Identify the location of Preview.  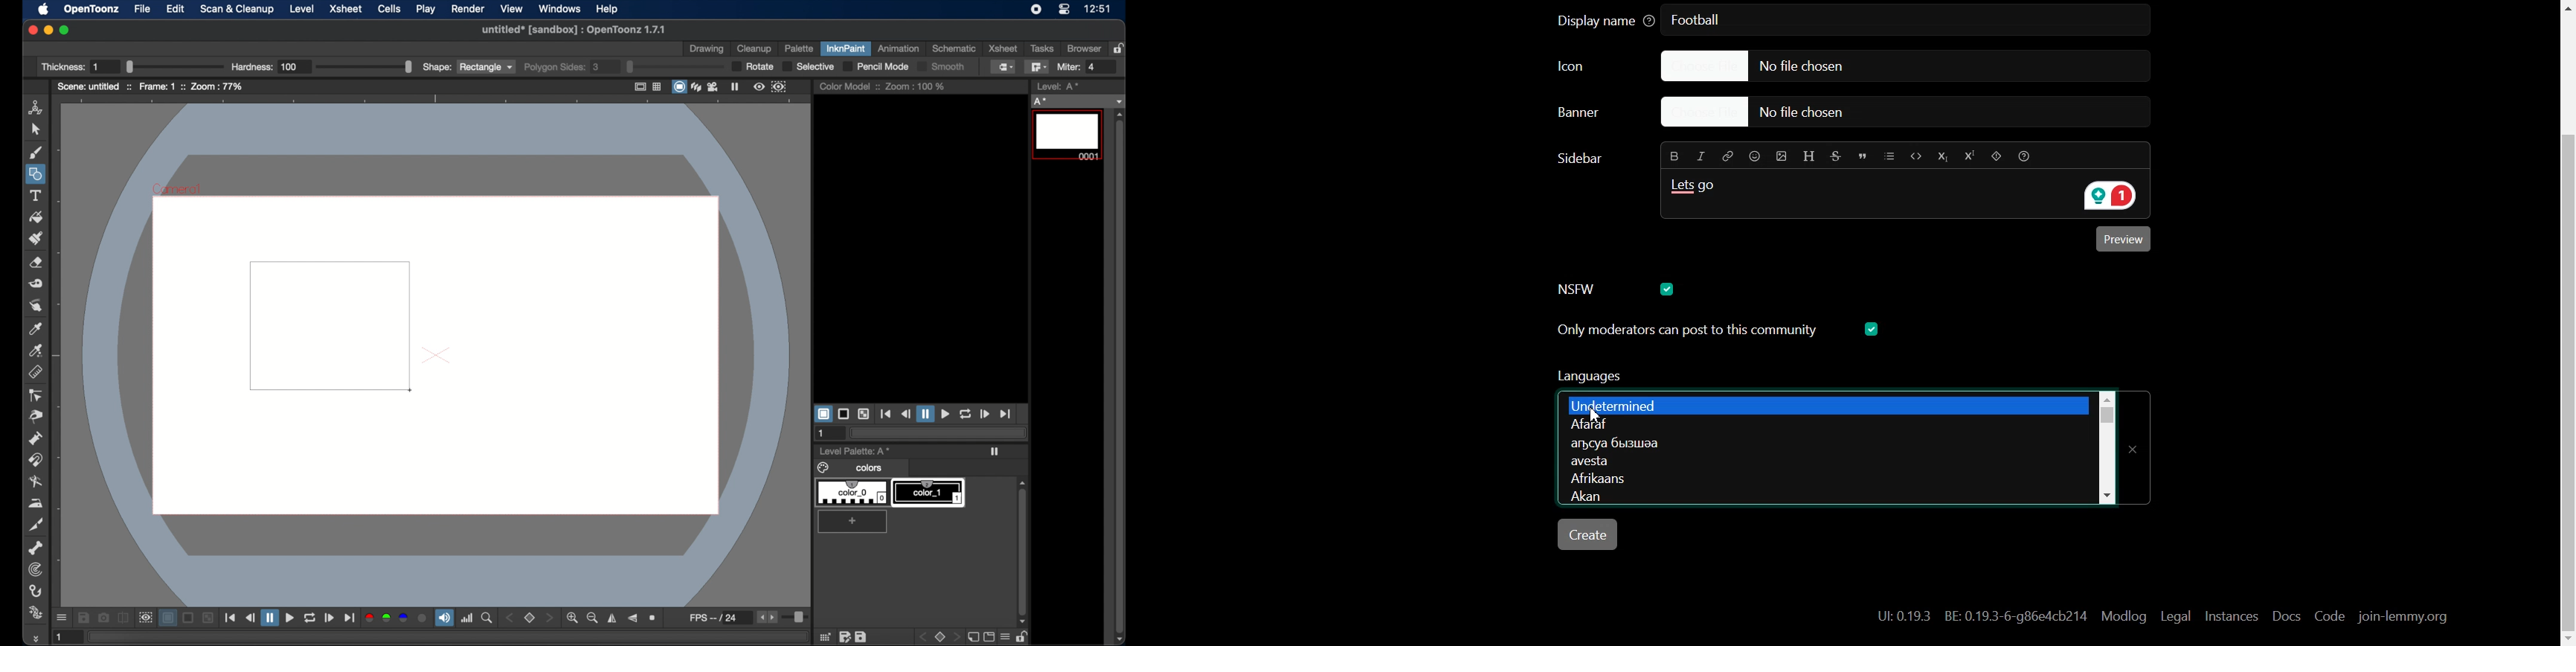
(2126, 241).